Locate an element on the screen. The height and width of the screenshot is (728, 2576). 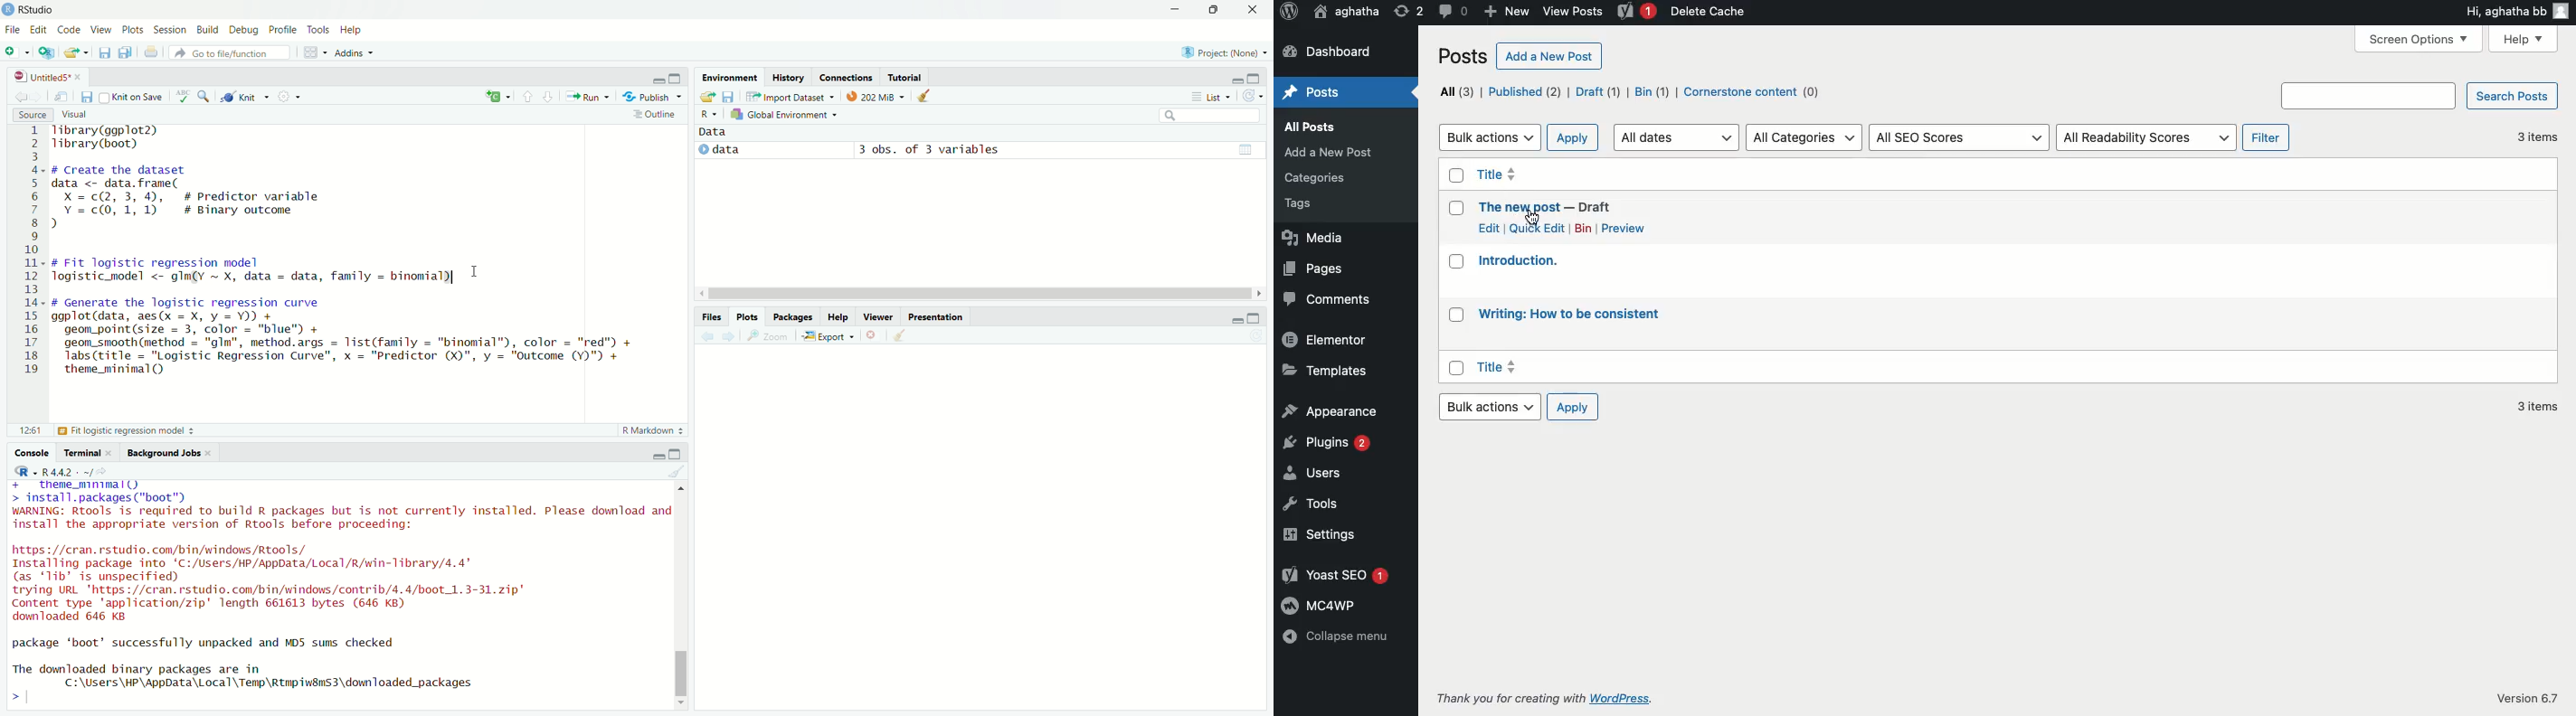
minimize is located at coordinates (659, 455).